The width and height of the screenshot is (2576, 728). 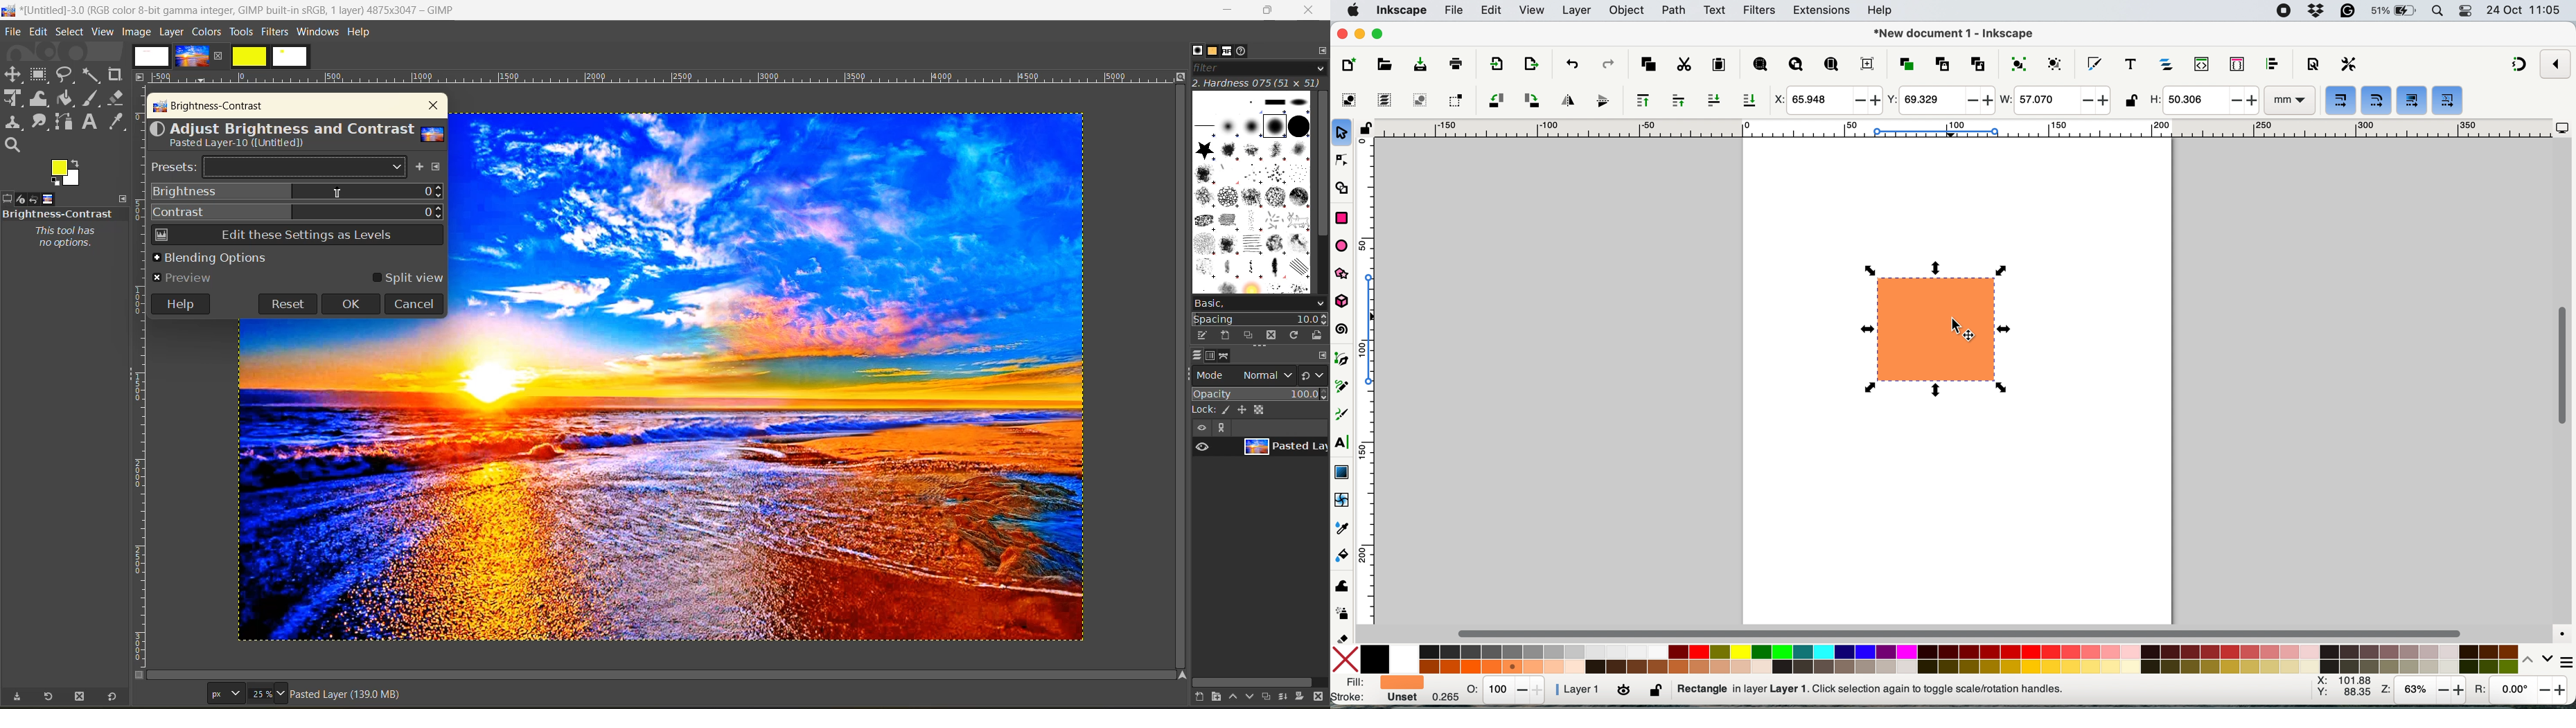 I want to click on toggle selection box, so click(x=1455, y=99).